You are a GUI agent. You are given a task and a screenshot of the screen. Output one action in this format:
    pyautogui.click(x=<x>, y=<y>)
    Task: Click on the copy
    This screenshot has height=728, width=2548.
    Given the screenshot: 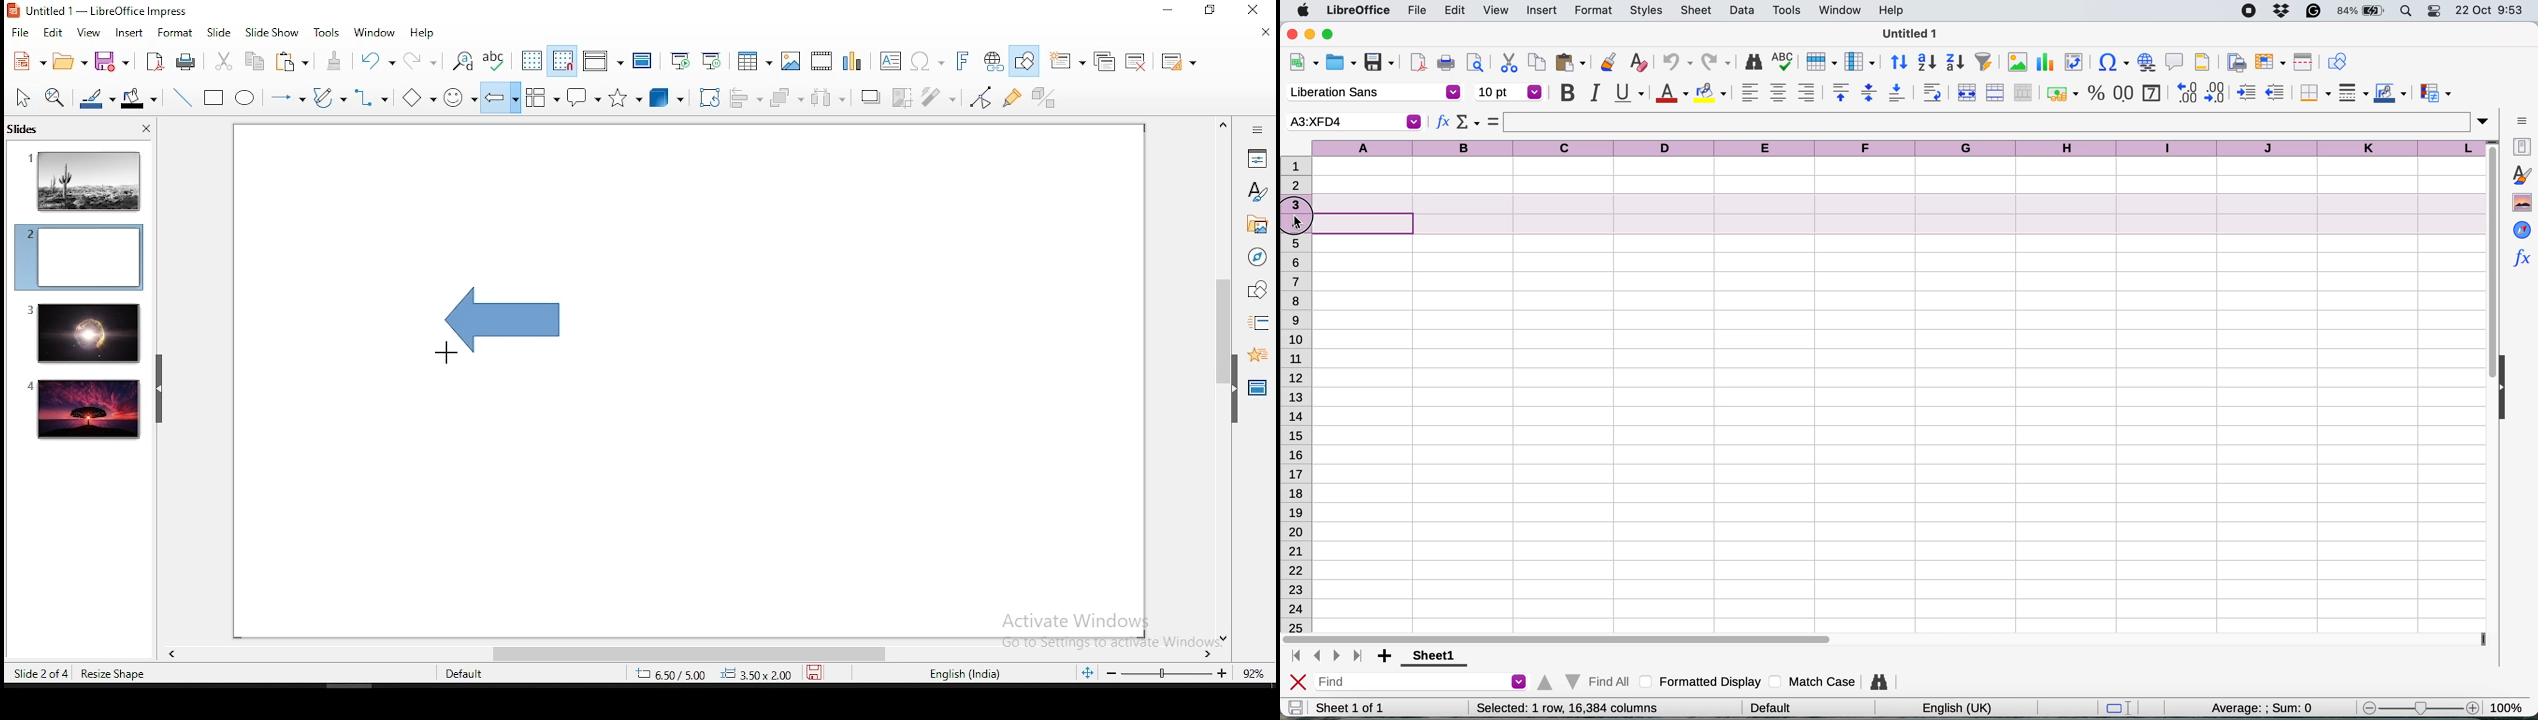 What is the action you would take?
    pyautogui.click(x=252, y=61)
    